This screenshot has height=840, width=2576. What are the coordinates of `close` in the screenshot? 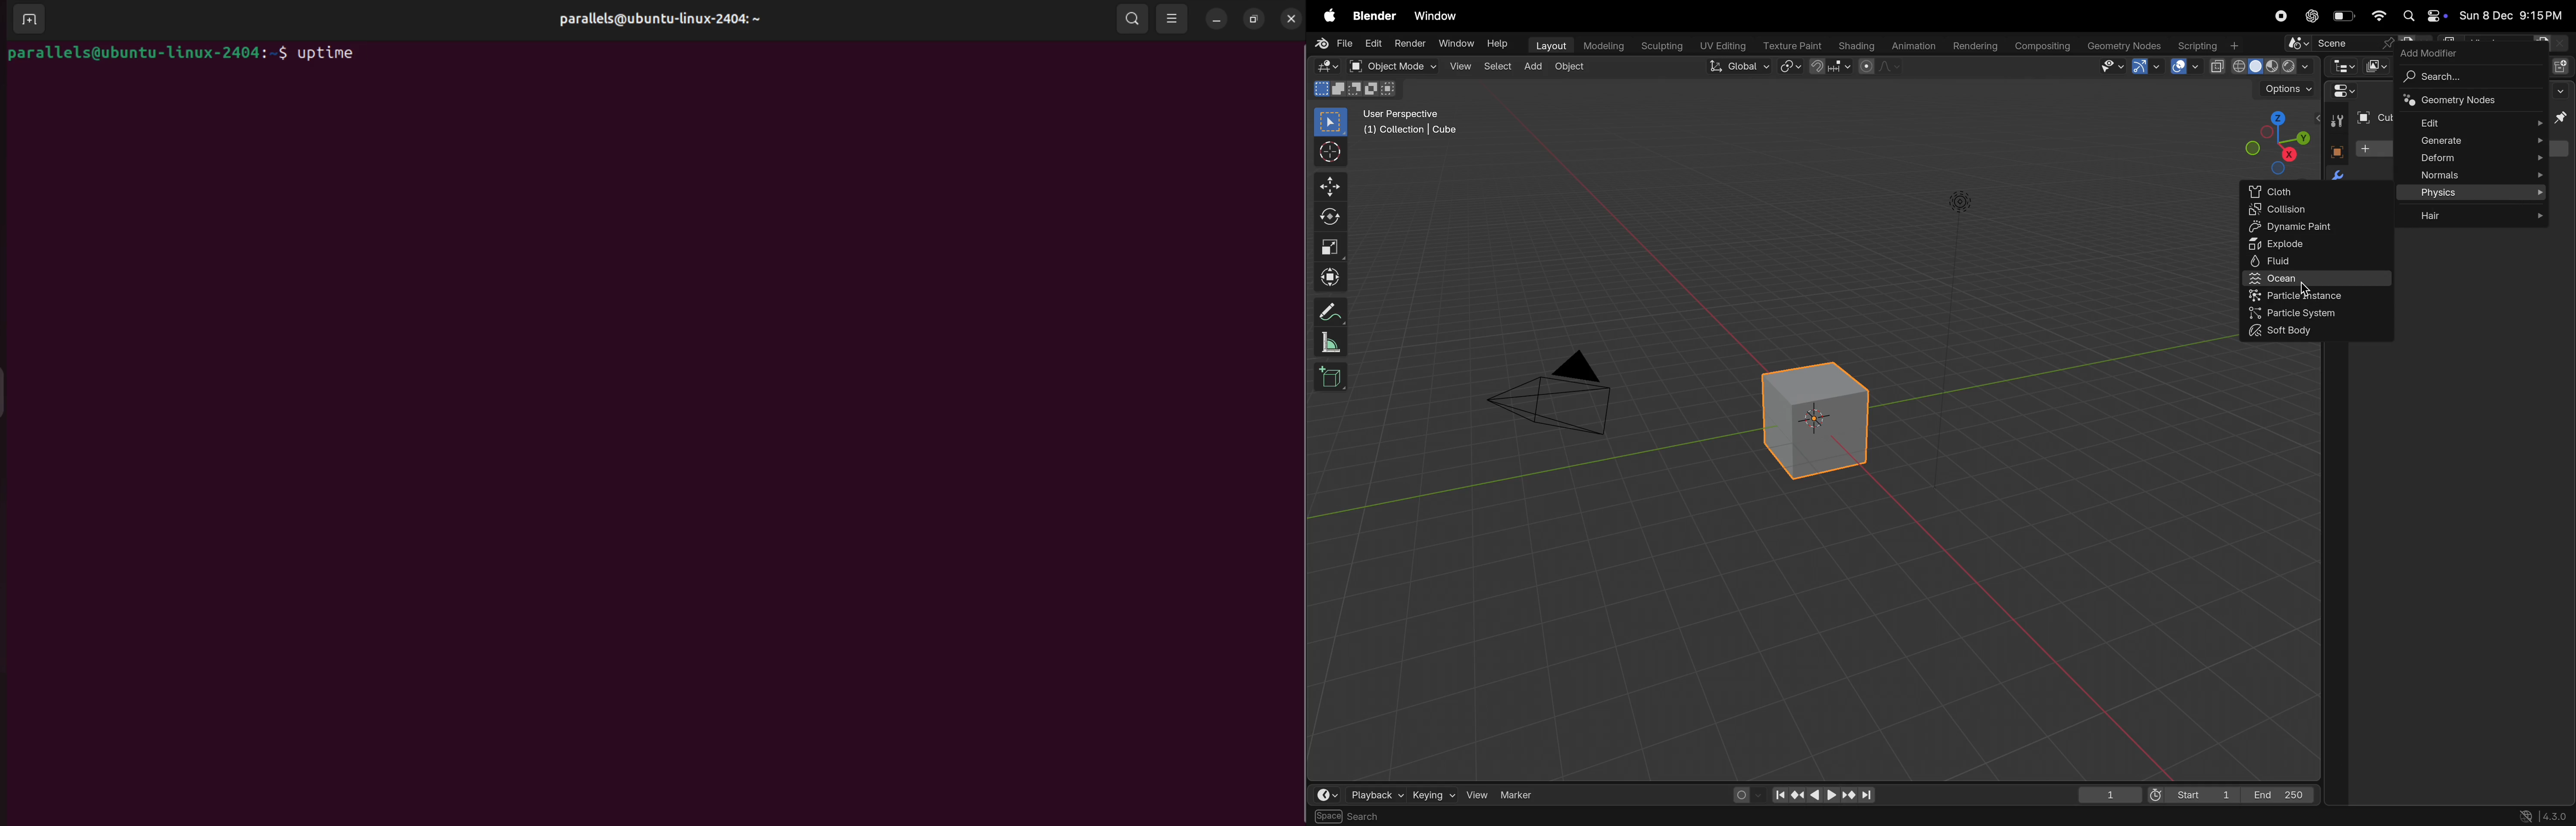 It's located at (1292, 18).